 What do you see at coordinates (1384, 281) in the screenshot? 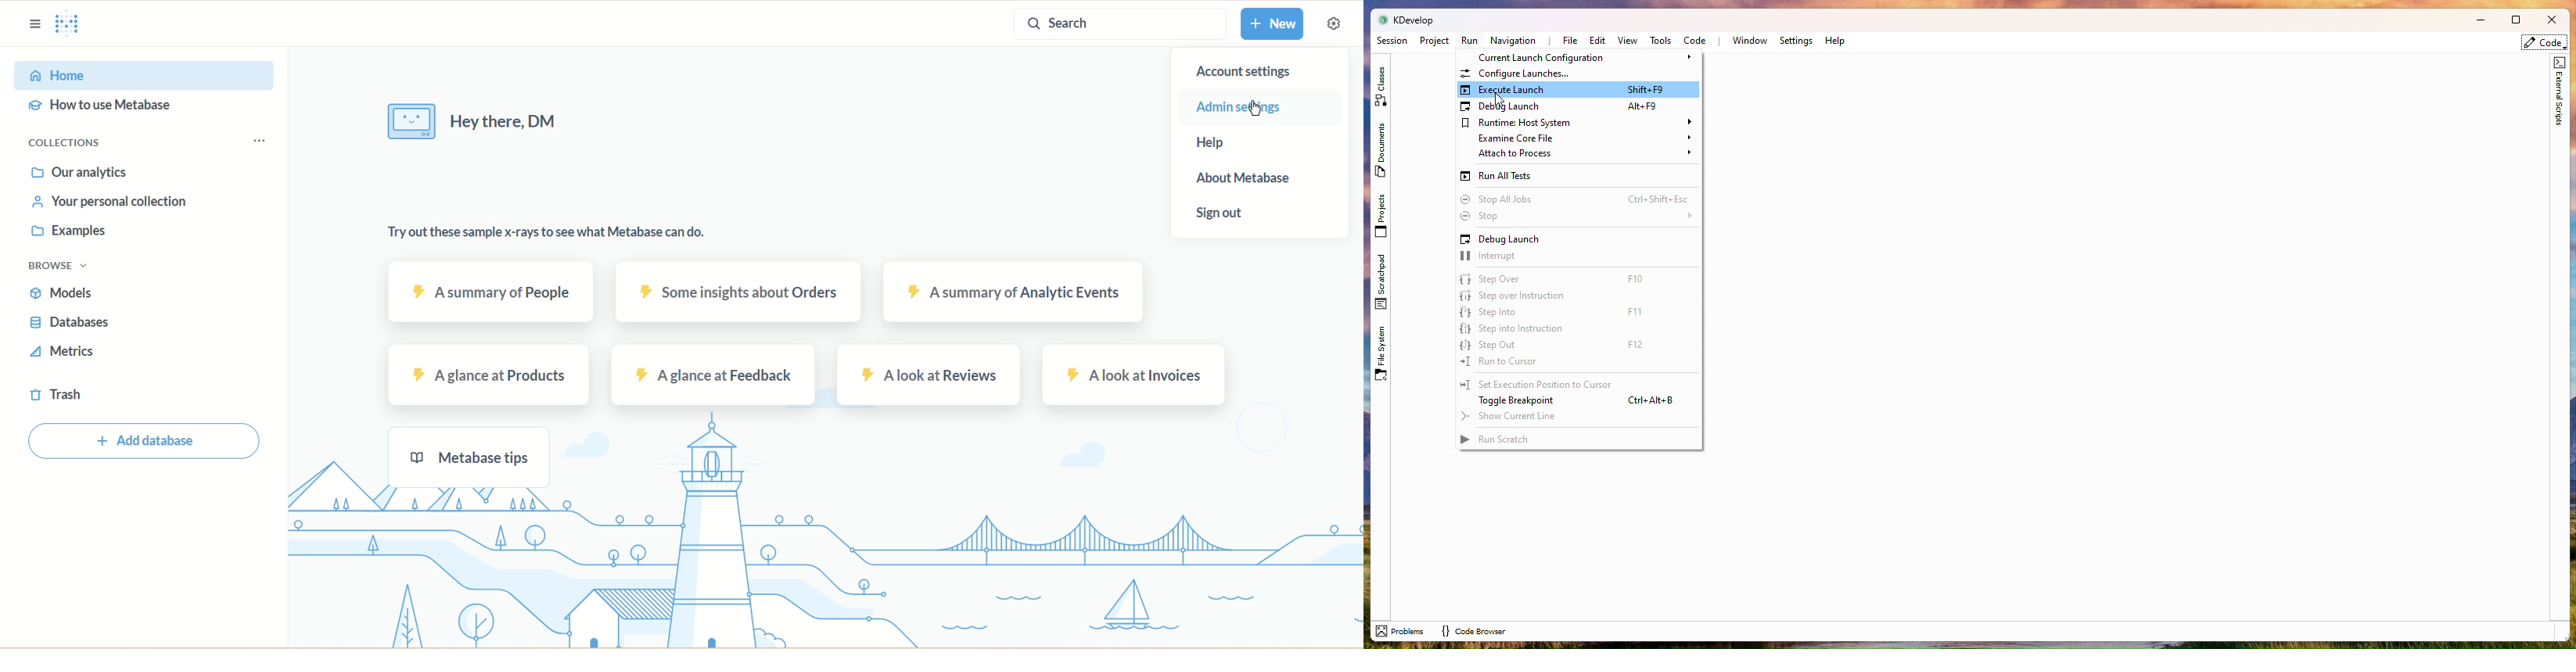
I see `Scratchpad` at bounding box center [1384, 281].